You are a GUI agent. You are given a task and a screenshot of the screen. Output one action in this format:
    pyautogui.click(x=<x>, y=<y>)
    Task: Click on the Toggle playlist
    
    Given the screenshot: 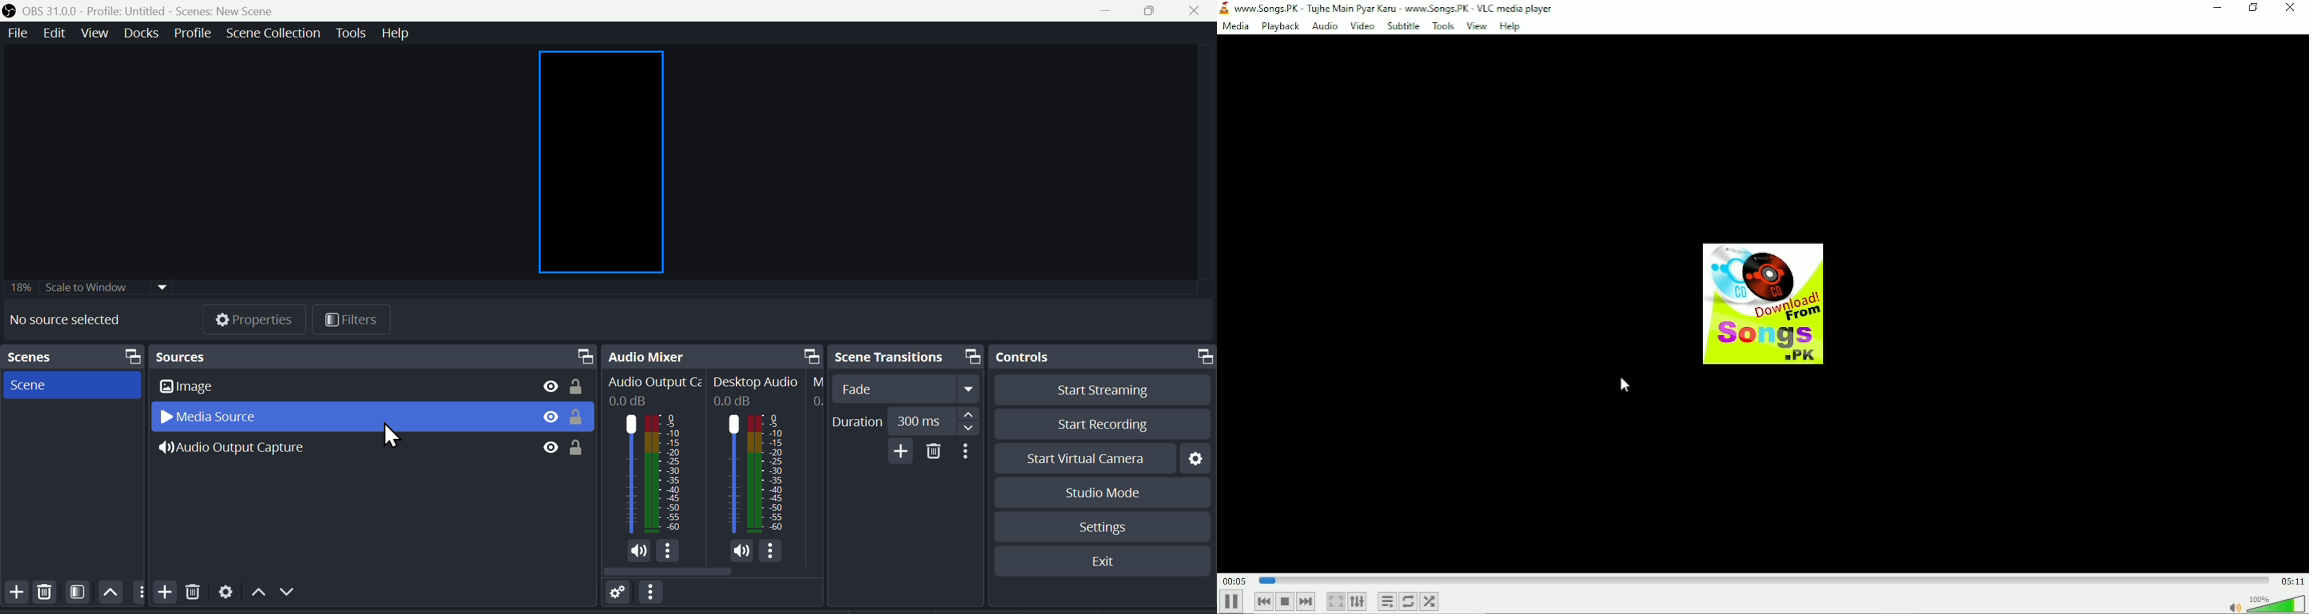 What is the action you would take?
    pyautogui.click(x=1386, y=601)
    